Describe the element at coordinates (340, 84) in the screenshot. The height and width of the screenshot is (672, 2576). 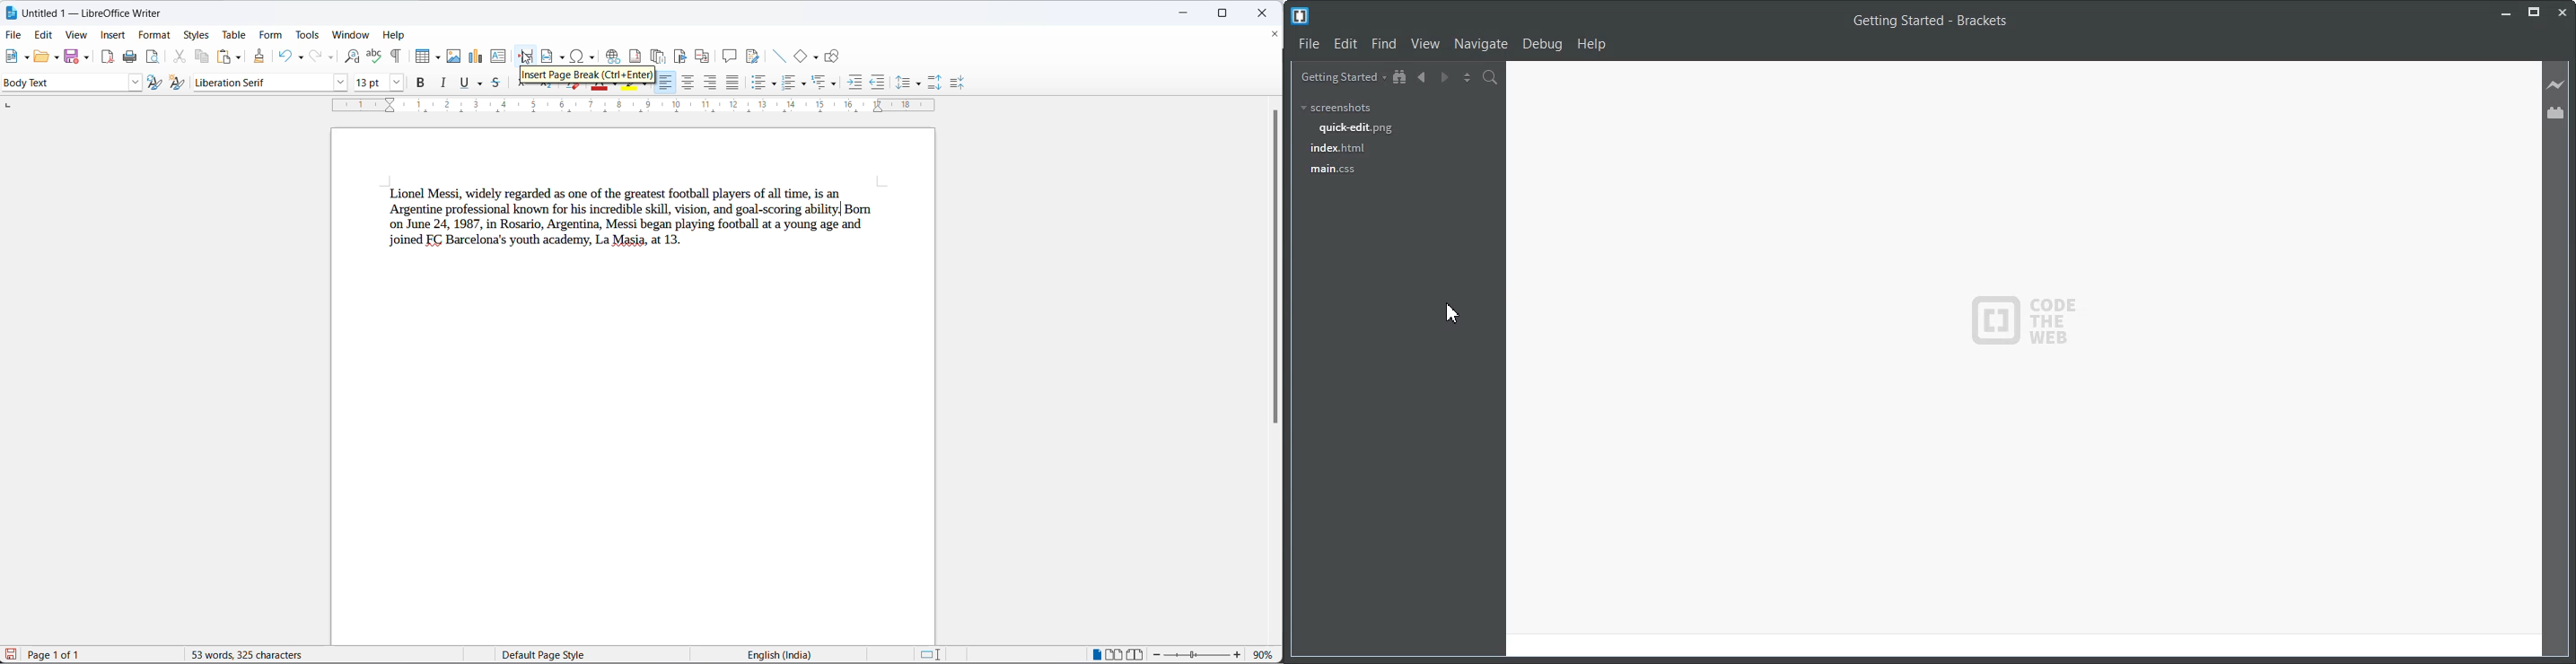
I see `font name options` at that location.